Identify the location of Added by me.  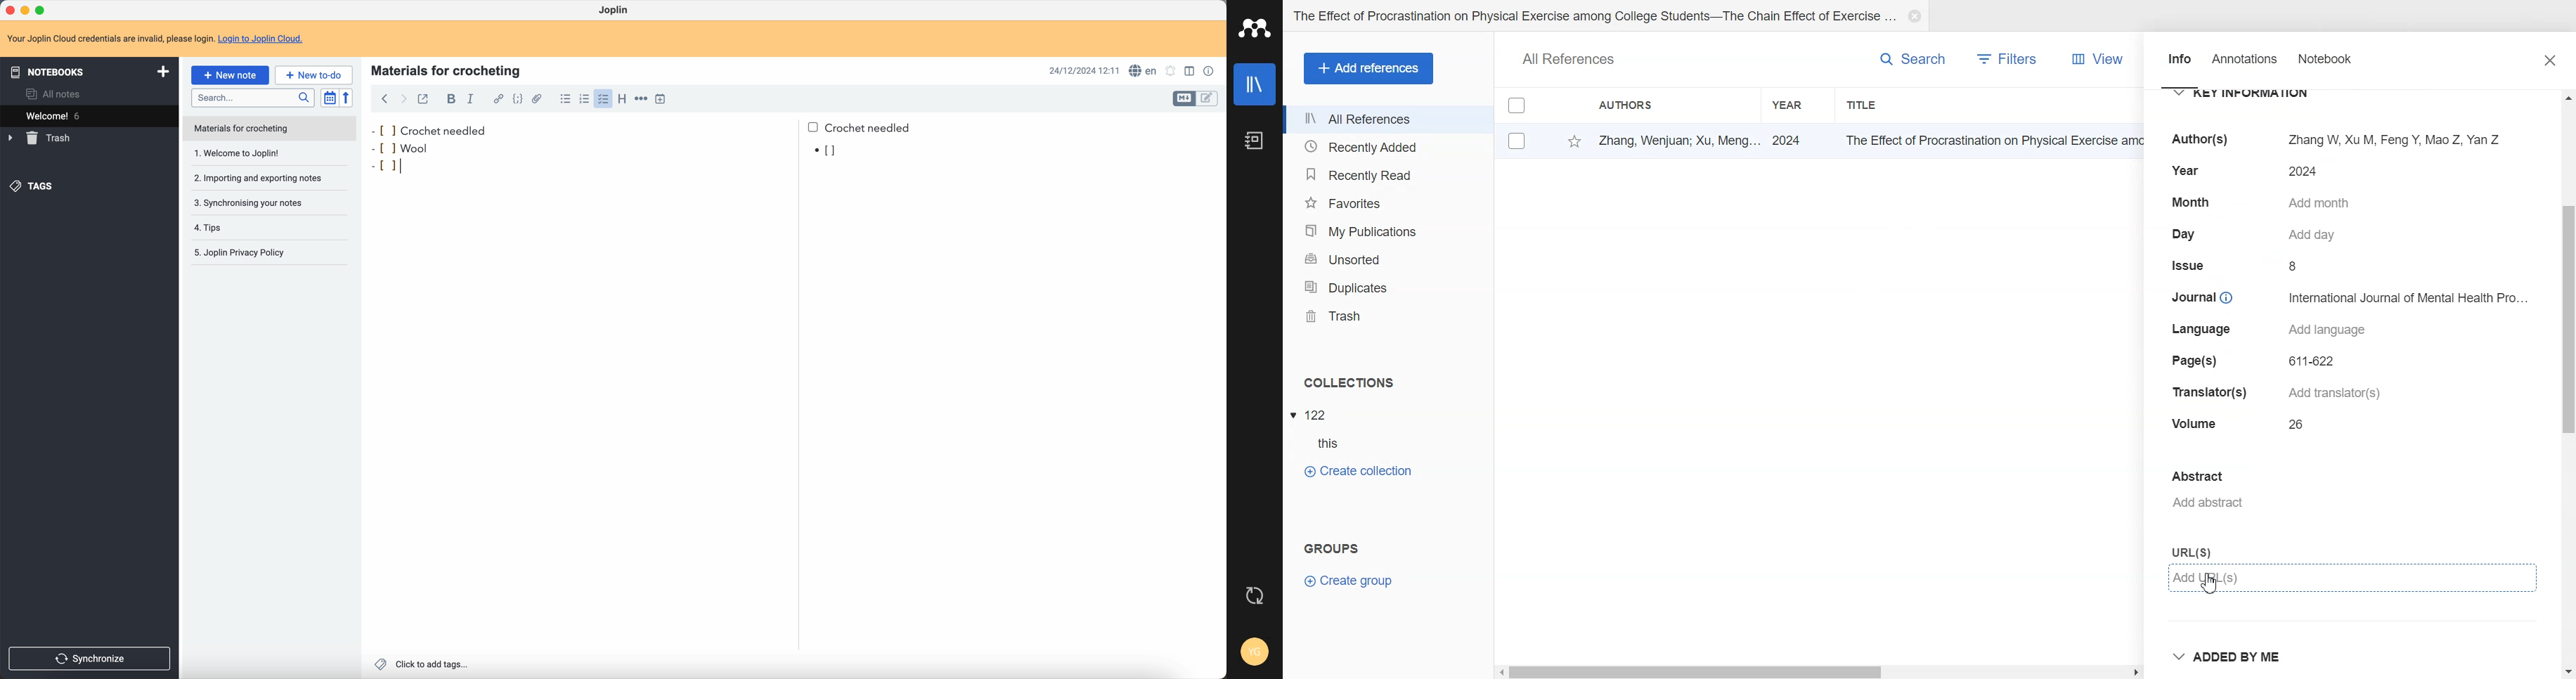
(2237, 655).